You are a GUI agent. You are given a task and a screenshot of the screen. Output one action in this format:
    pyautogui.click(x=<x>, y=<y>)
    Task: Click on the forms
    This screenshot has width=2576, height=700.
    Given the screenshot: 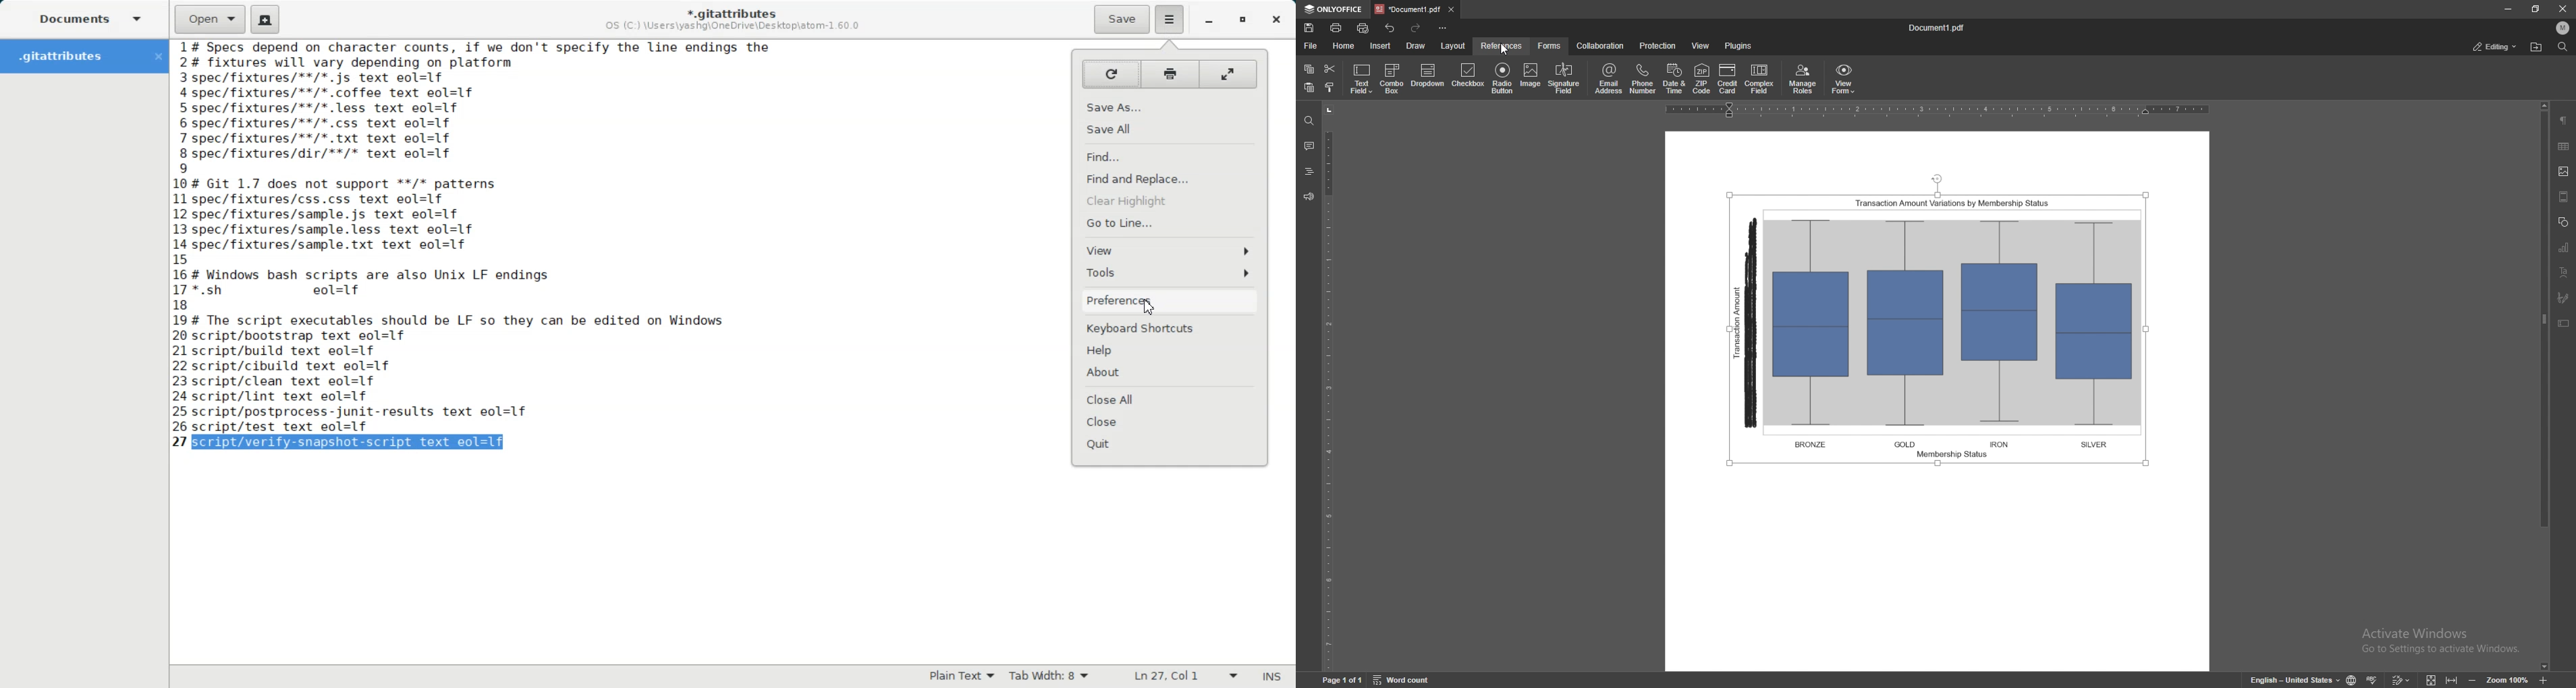 What is the action you would take?
    pyautogui.click(x=1551, y=46)
    